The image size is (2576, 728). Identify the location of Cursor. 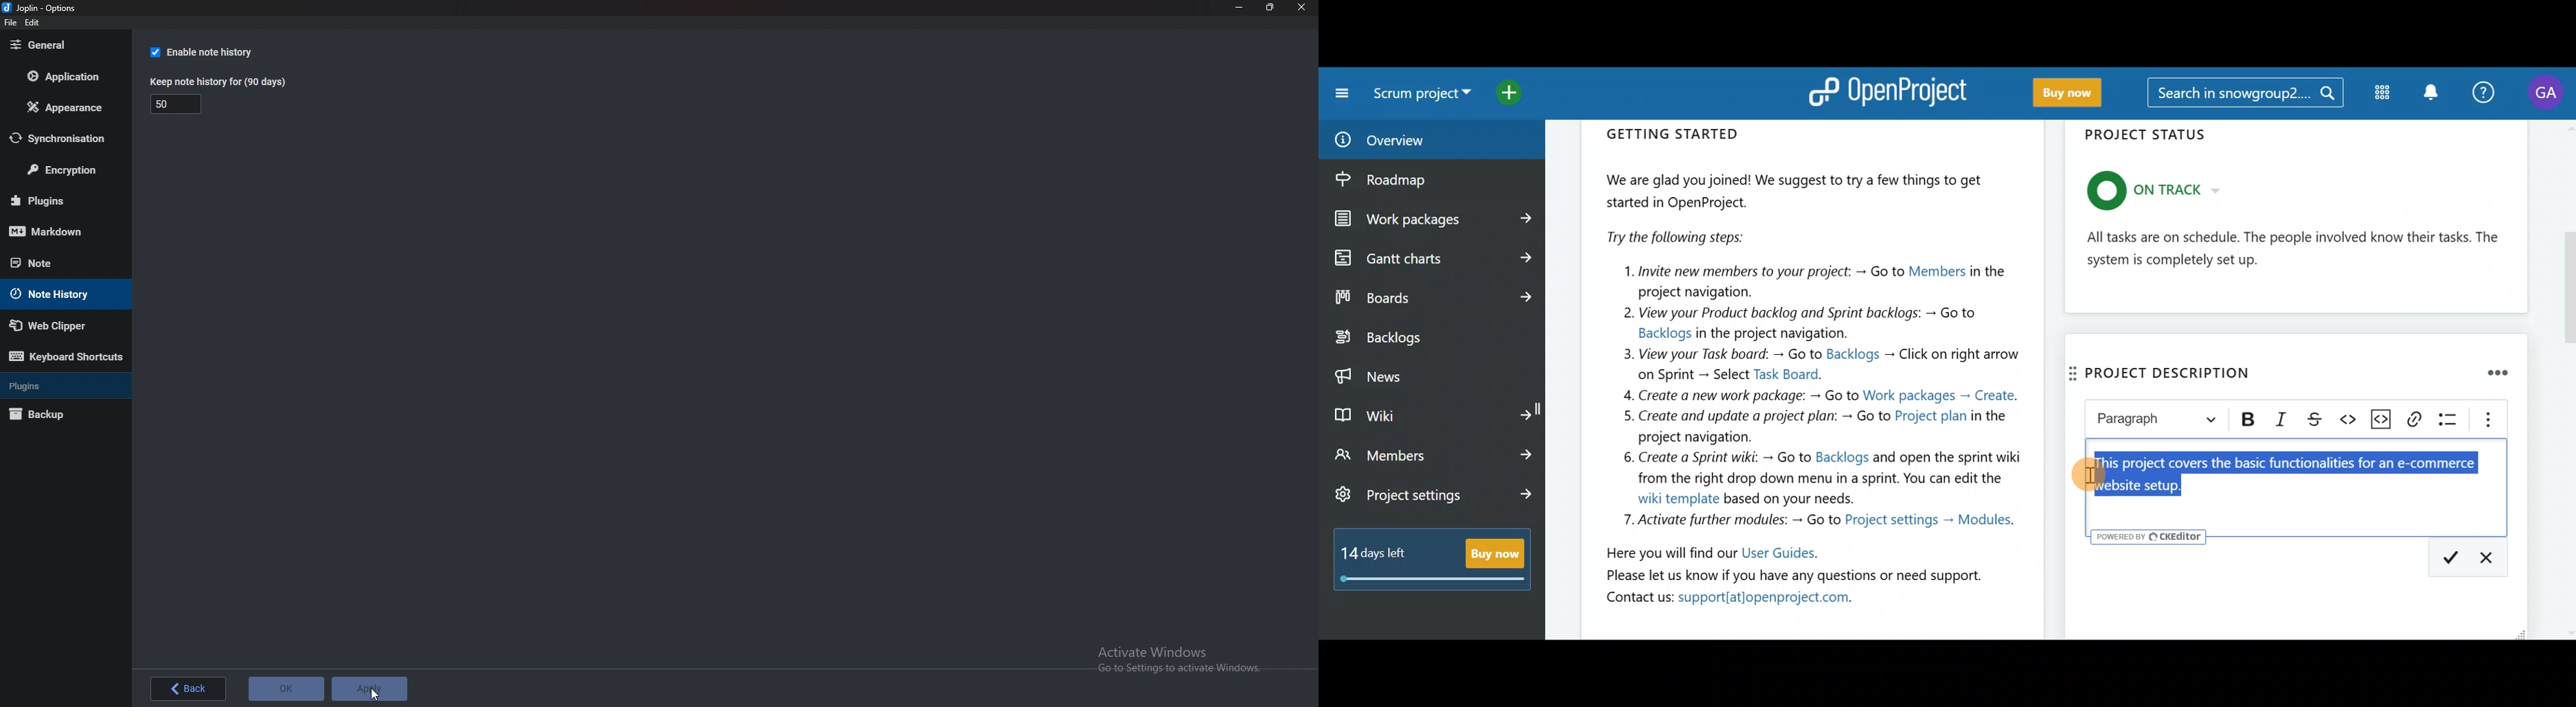
(374, 693).